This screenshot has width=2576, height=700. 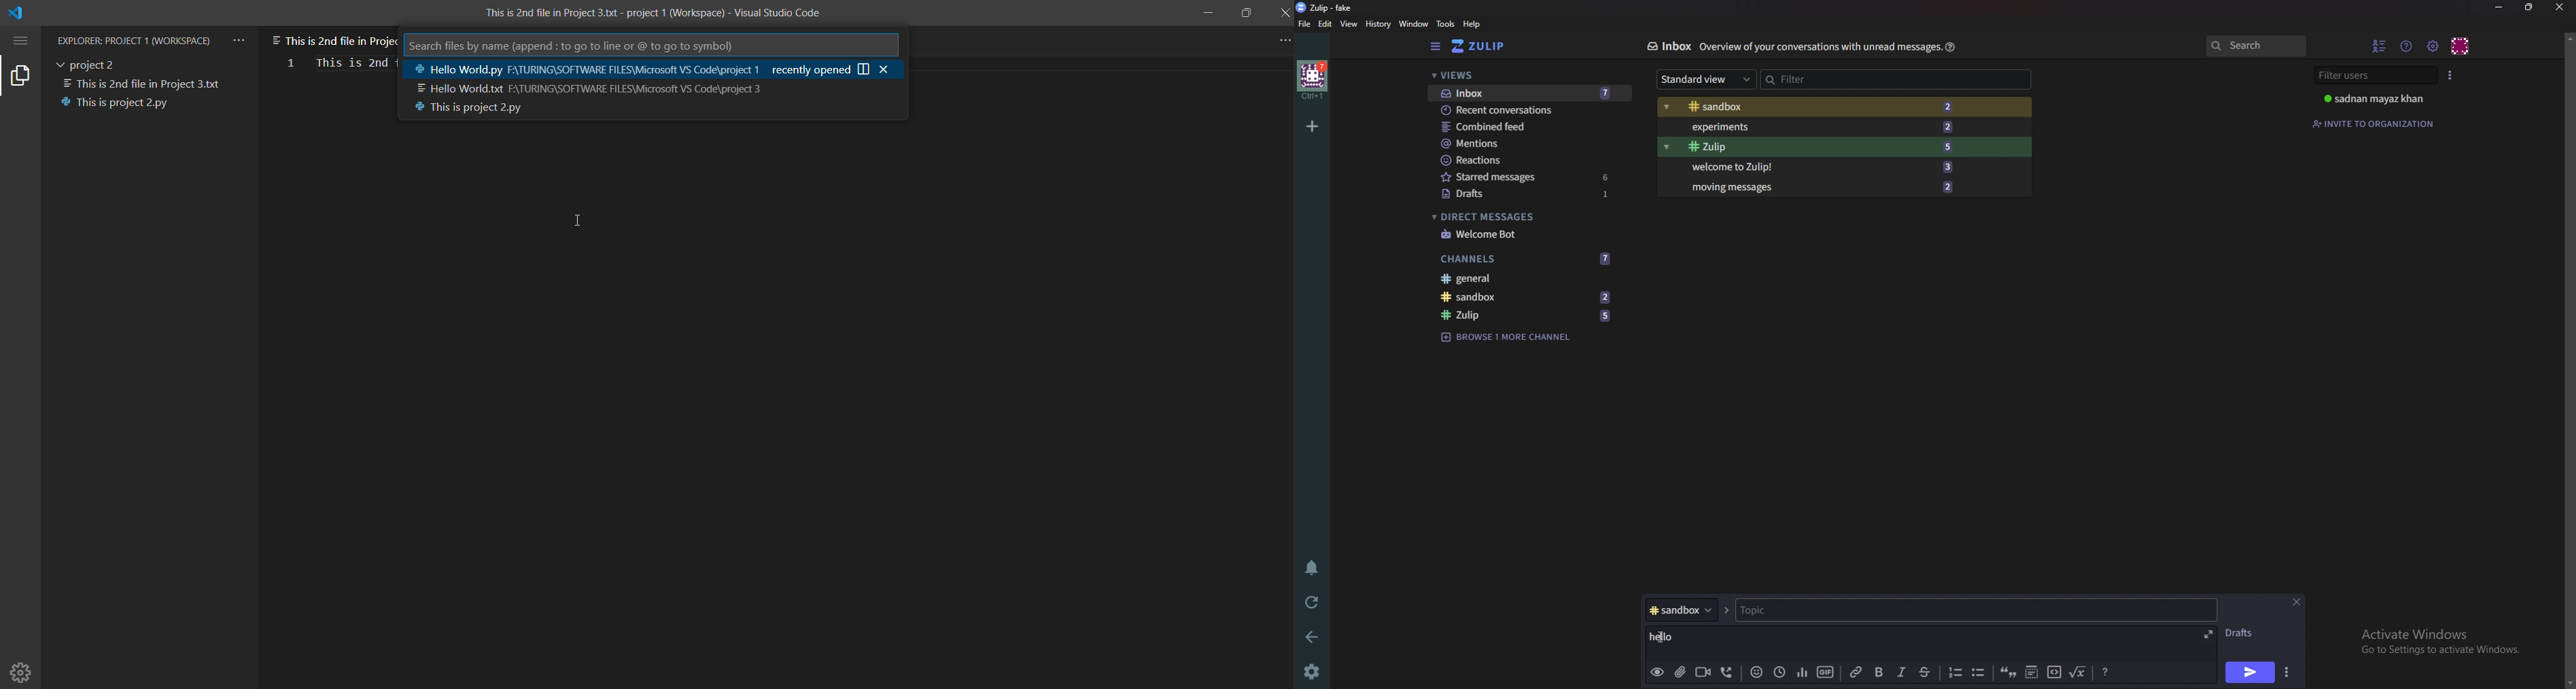 What do you see at coordinates (1530, 280) in the screenshot?
I see `# General` at bounding box center [1530, 280].